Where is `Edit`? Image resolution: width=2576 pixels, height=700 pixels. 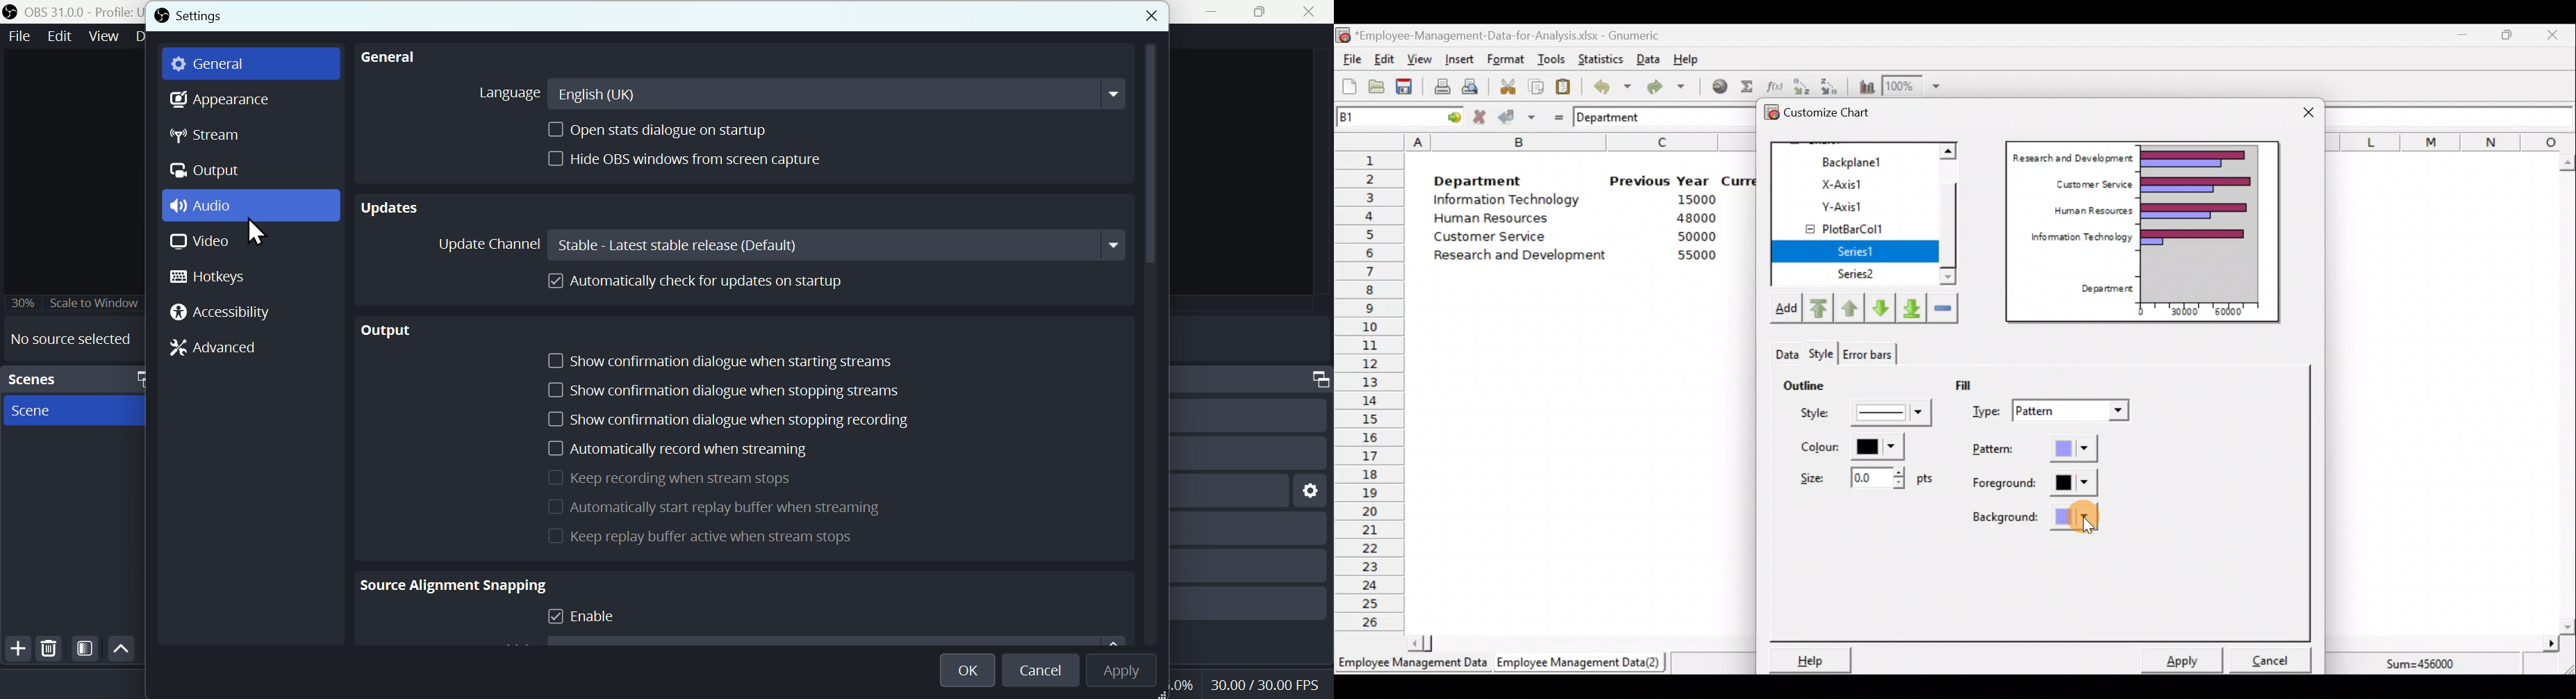 Edit is located at coordinates (61, 35).